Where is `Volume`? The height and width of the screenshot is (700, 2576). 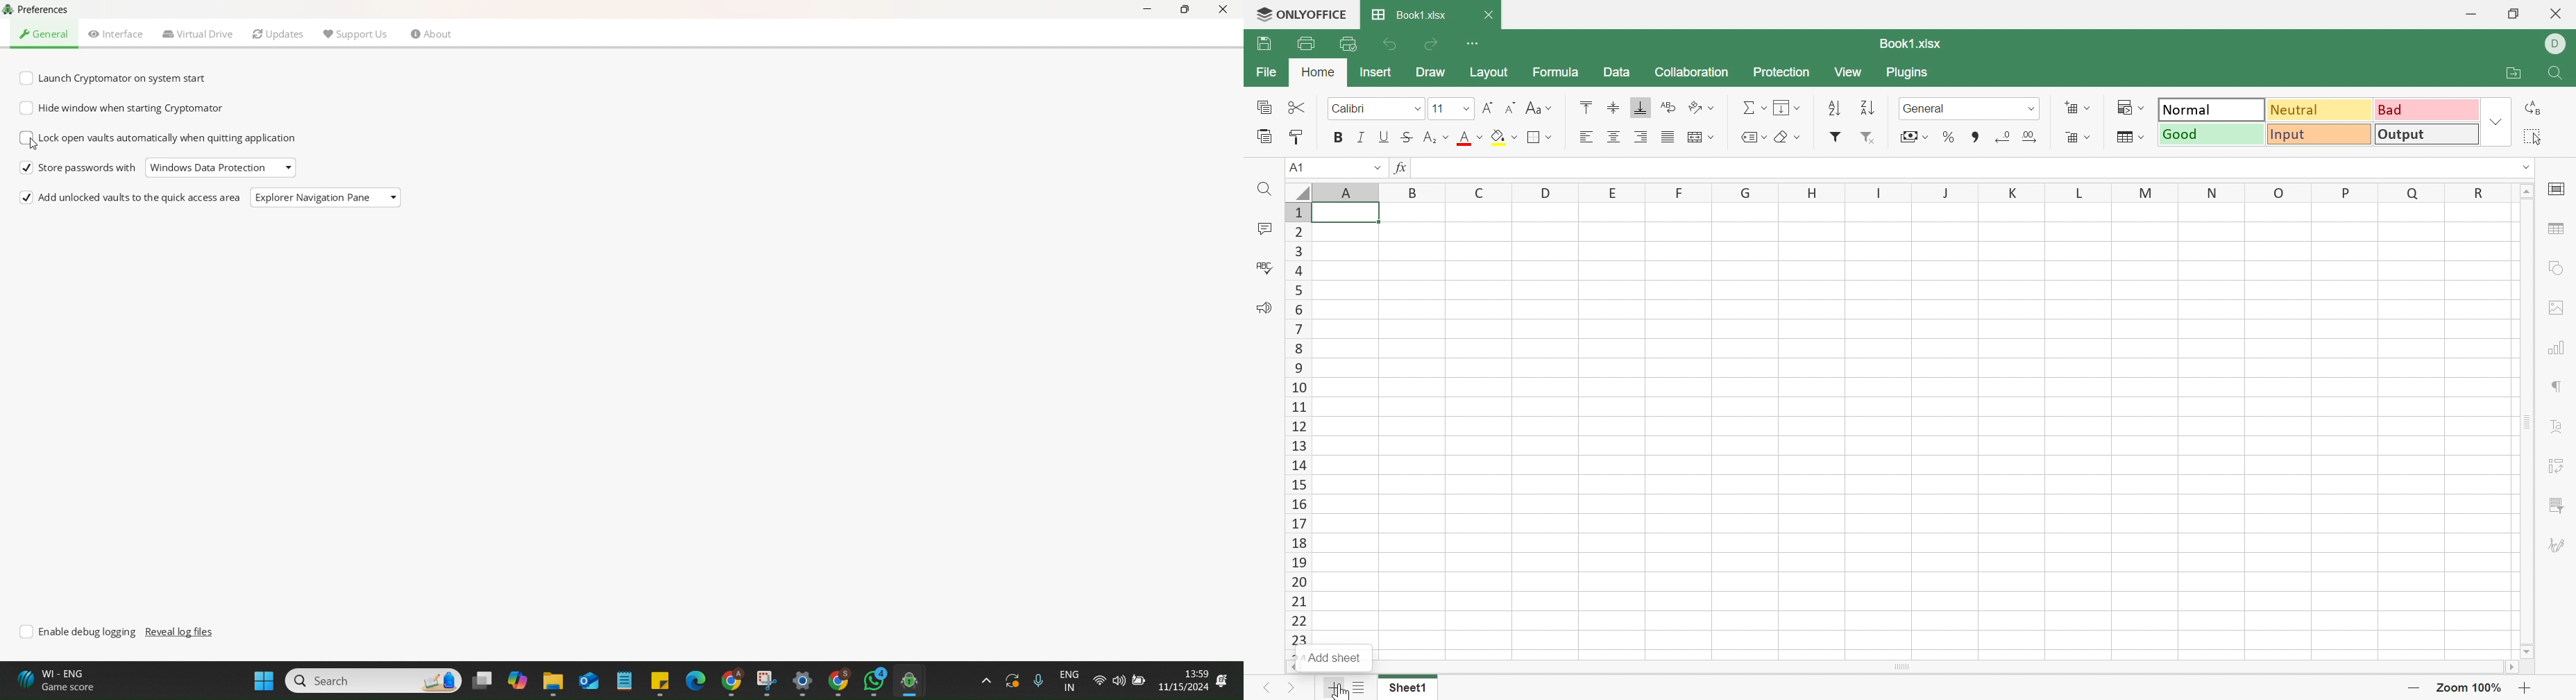
Volume is located at coordinates (1117, 681).